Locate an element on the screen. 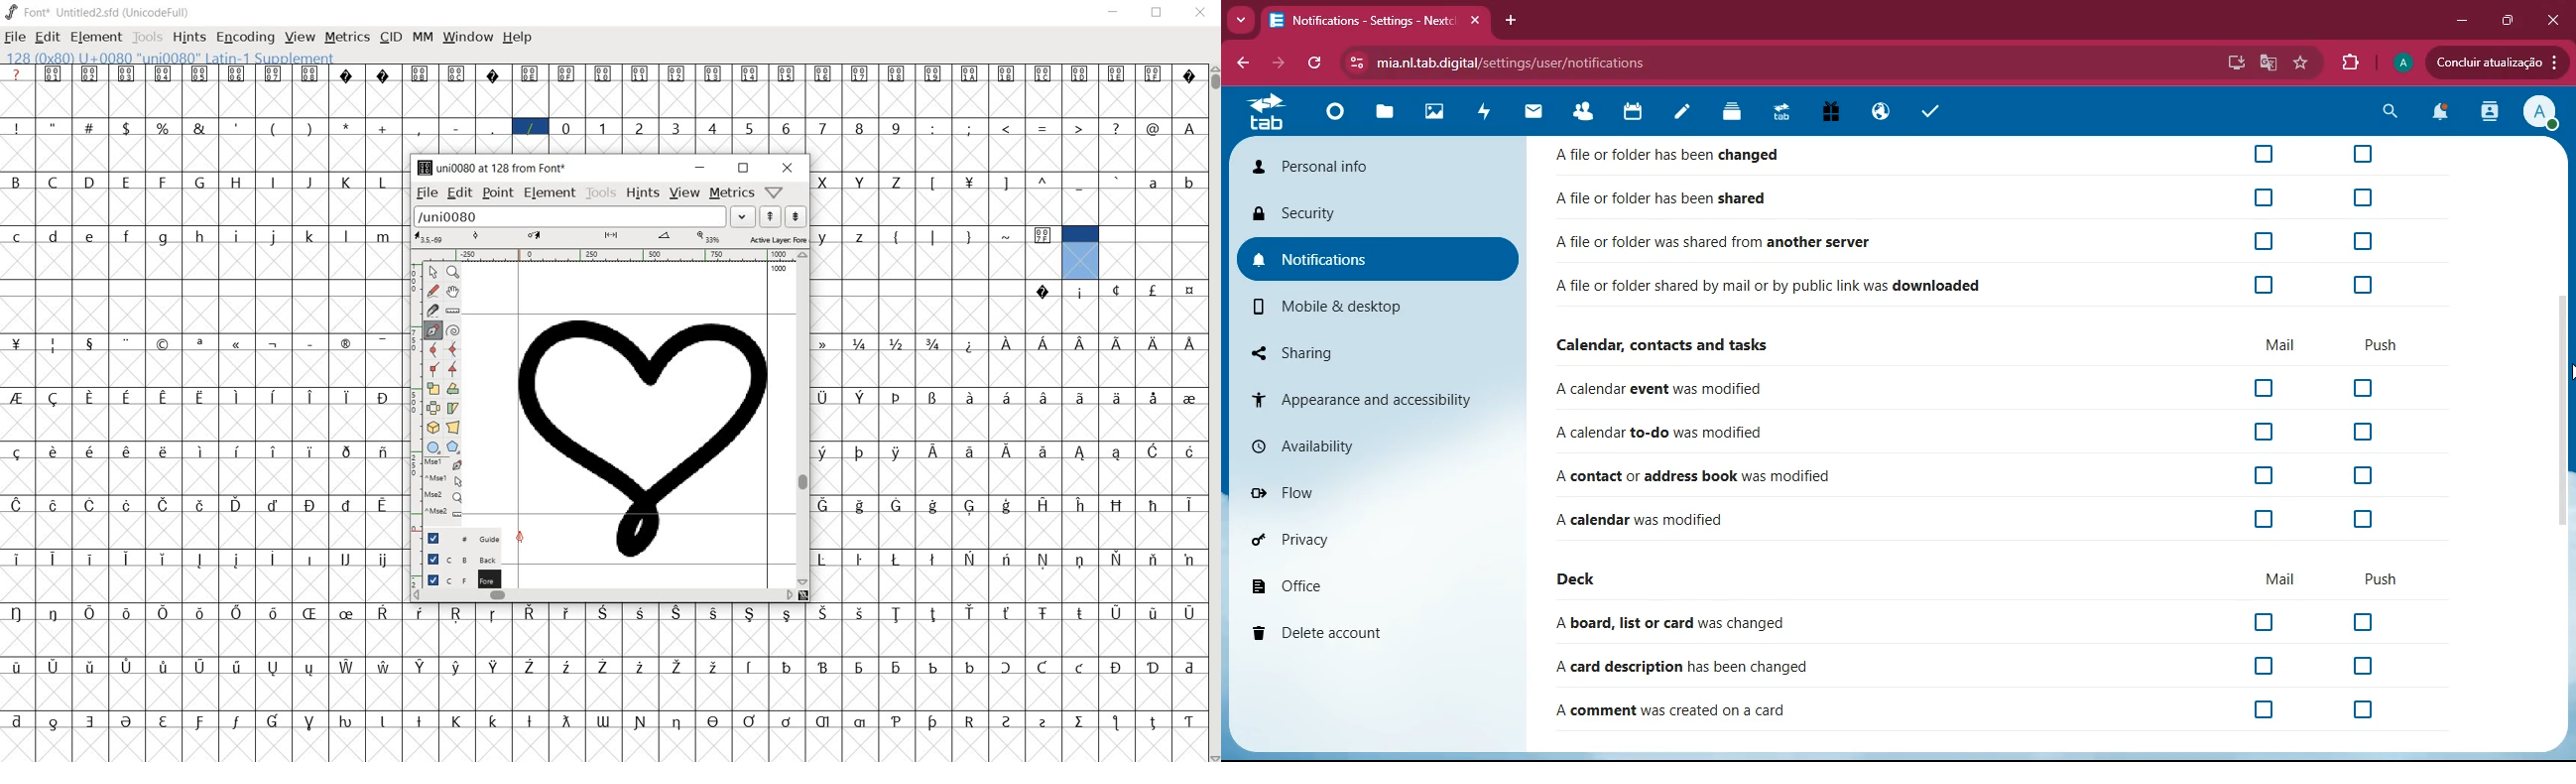 The width and height of the screenshot is (2576, 784). glyph is located at coordinates (1189, 614).